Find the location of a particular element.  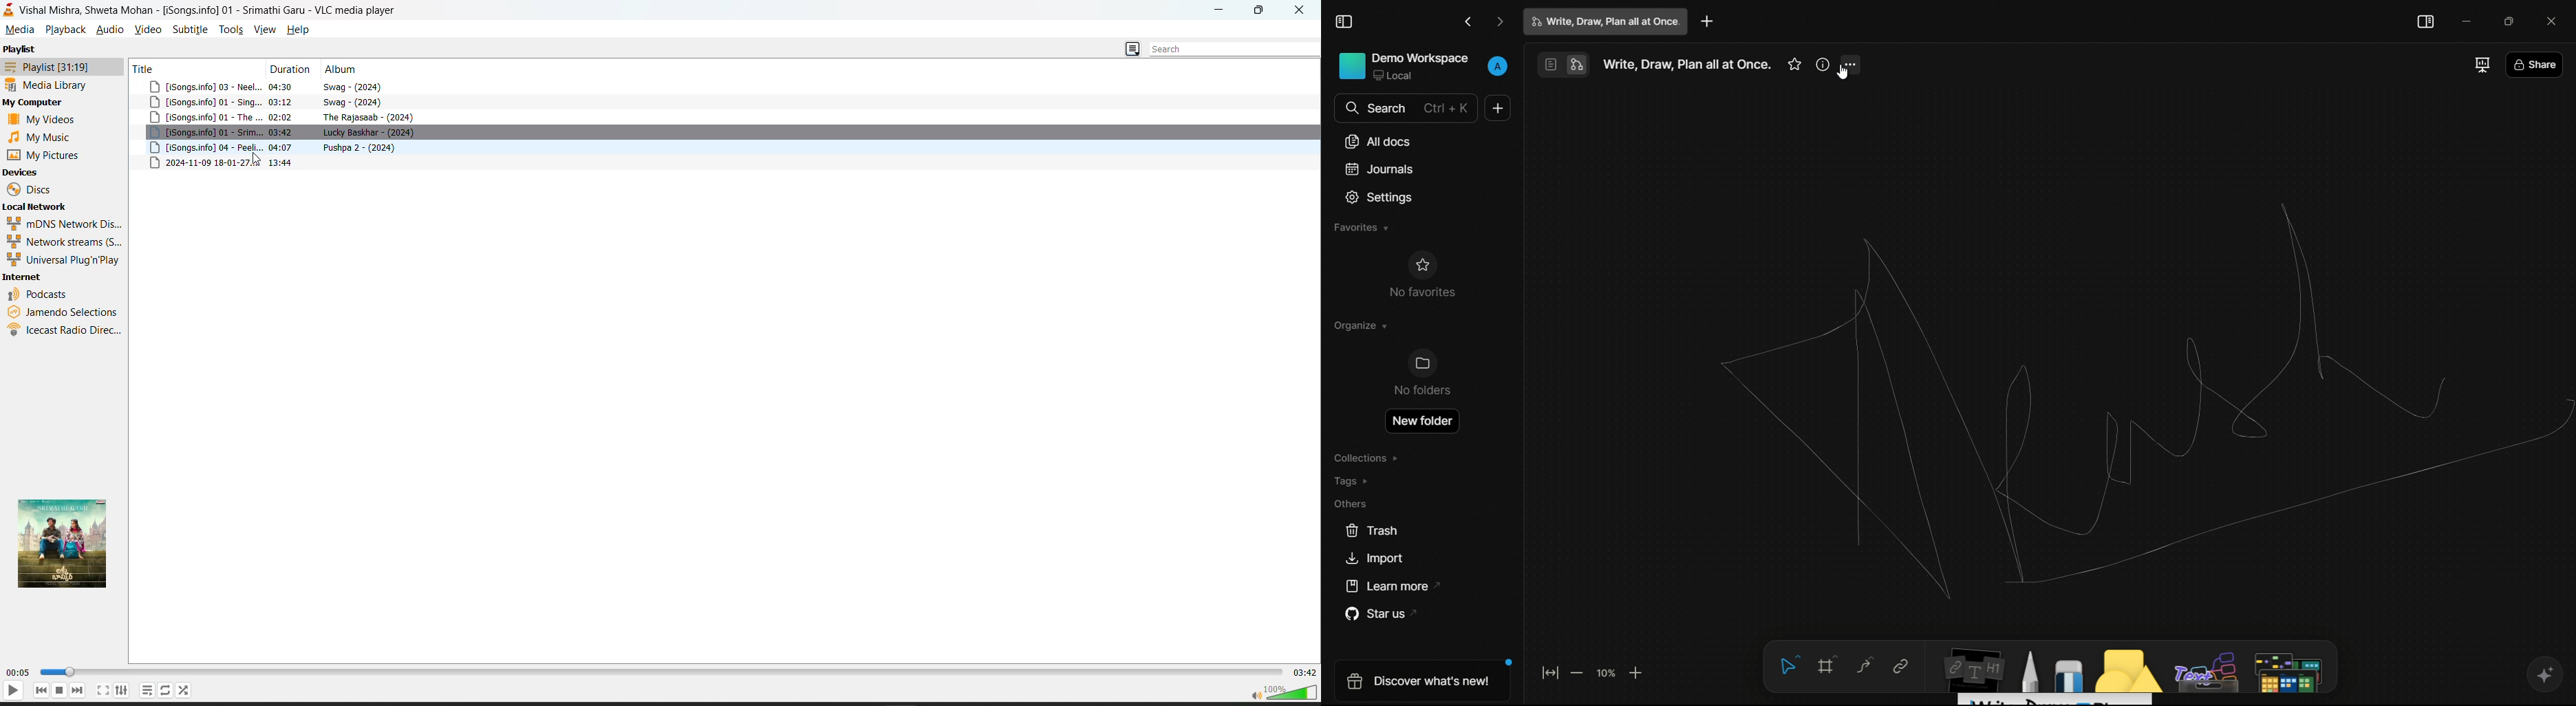

fit to screen is located at coordinates (1550, 672).